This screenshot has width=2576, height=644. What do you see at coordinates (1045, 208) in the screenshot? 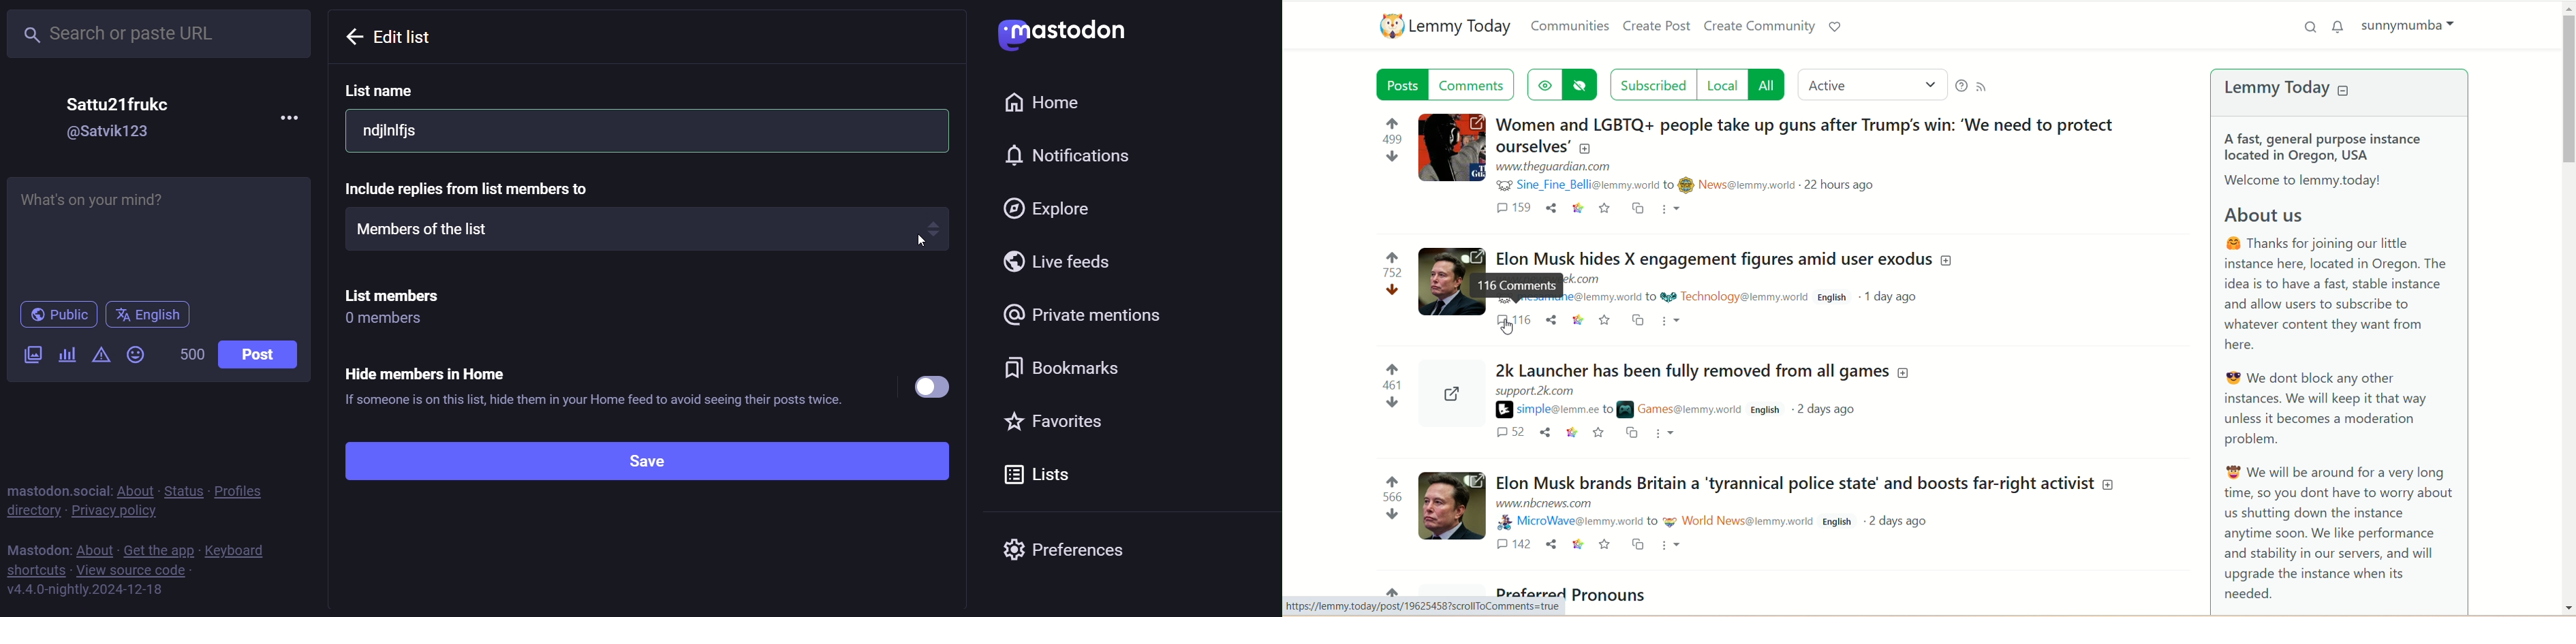
I see `explore` at bounding box center [1045, 208].